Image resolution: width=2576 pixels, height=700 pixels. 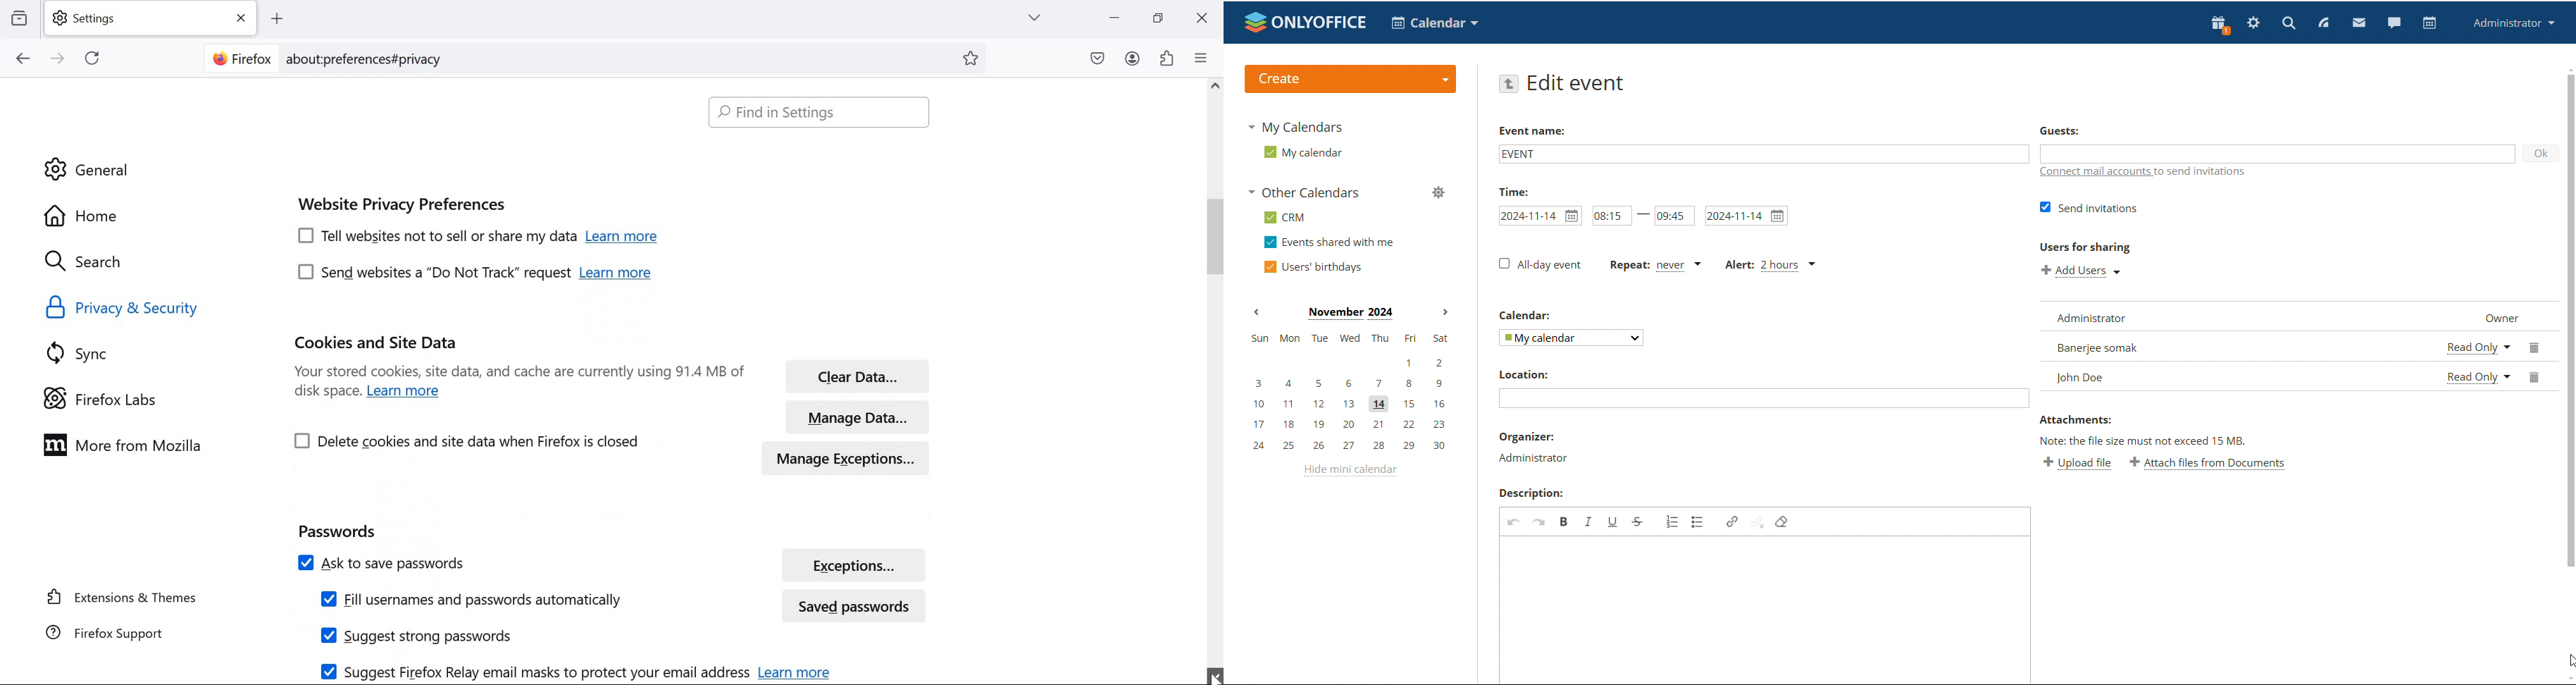 I want to click on next month, so click(x=1445, y=313).